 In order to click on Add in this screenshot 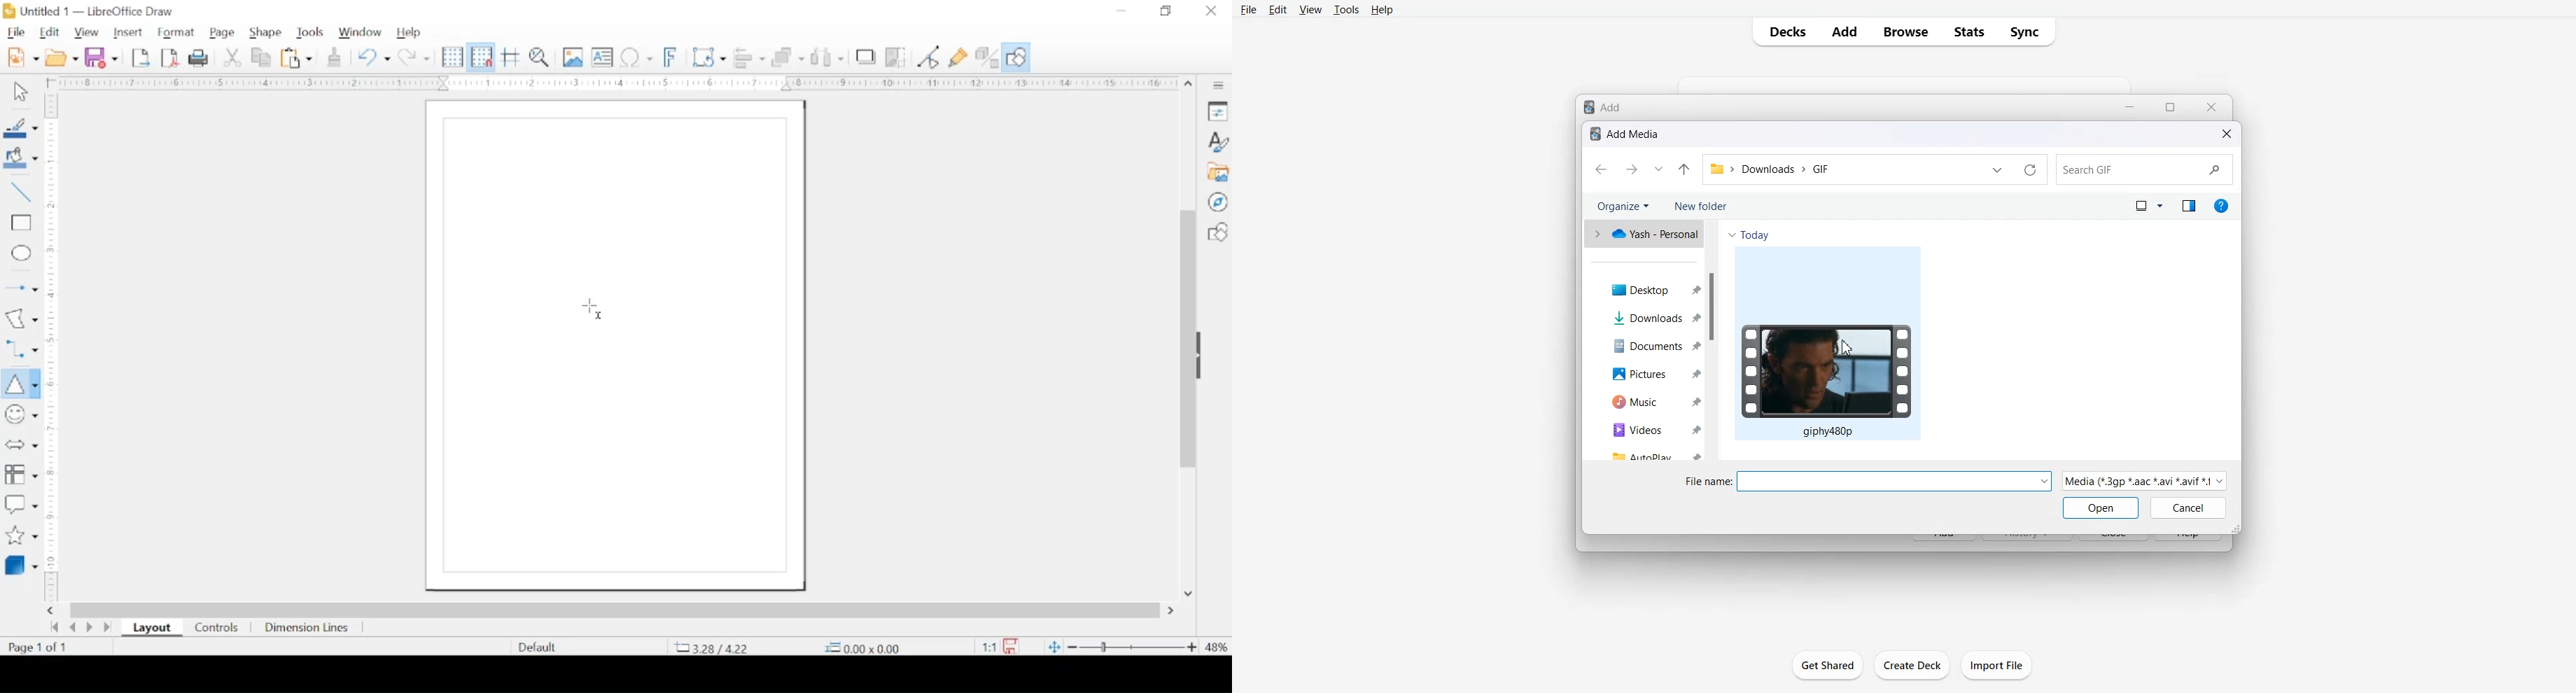, I will do `click(1843, 31)`.